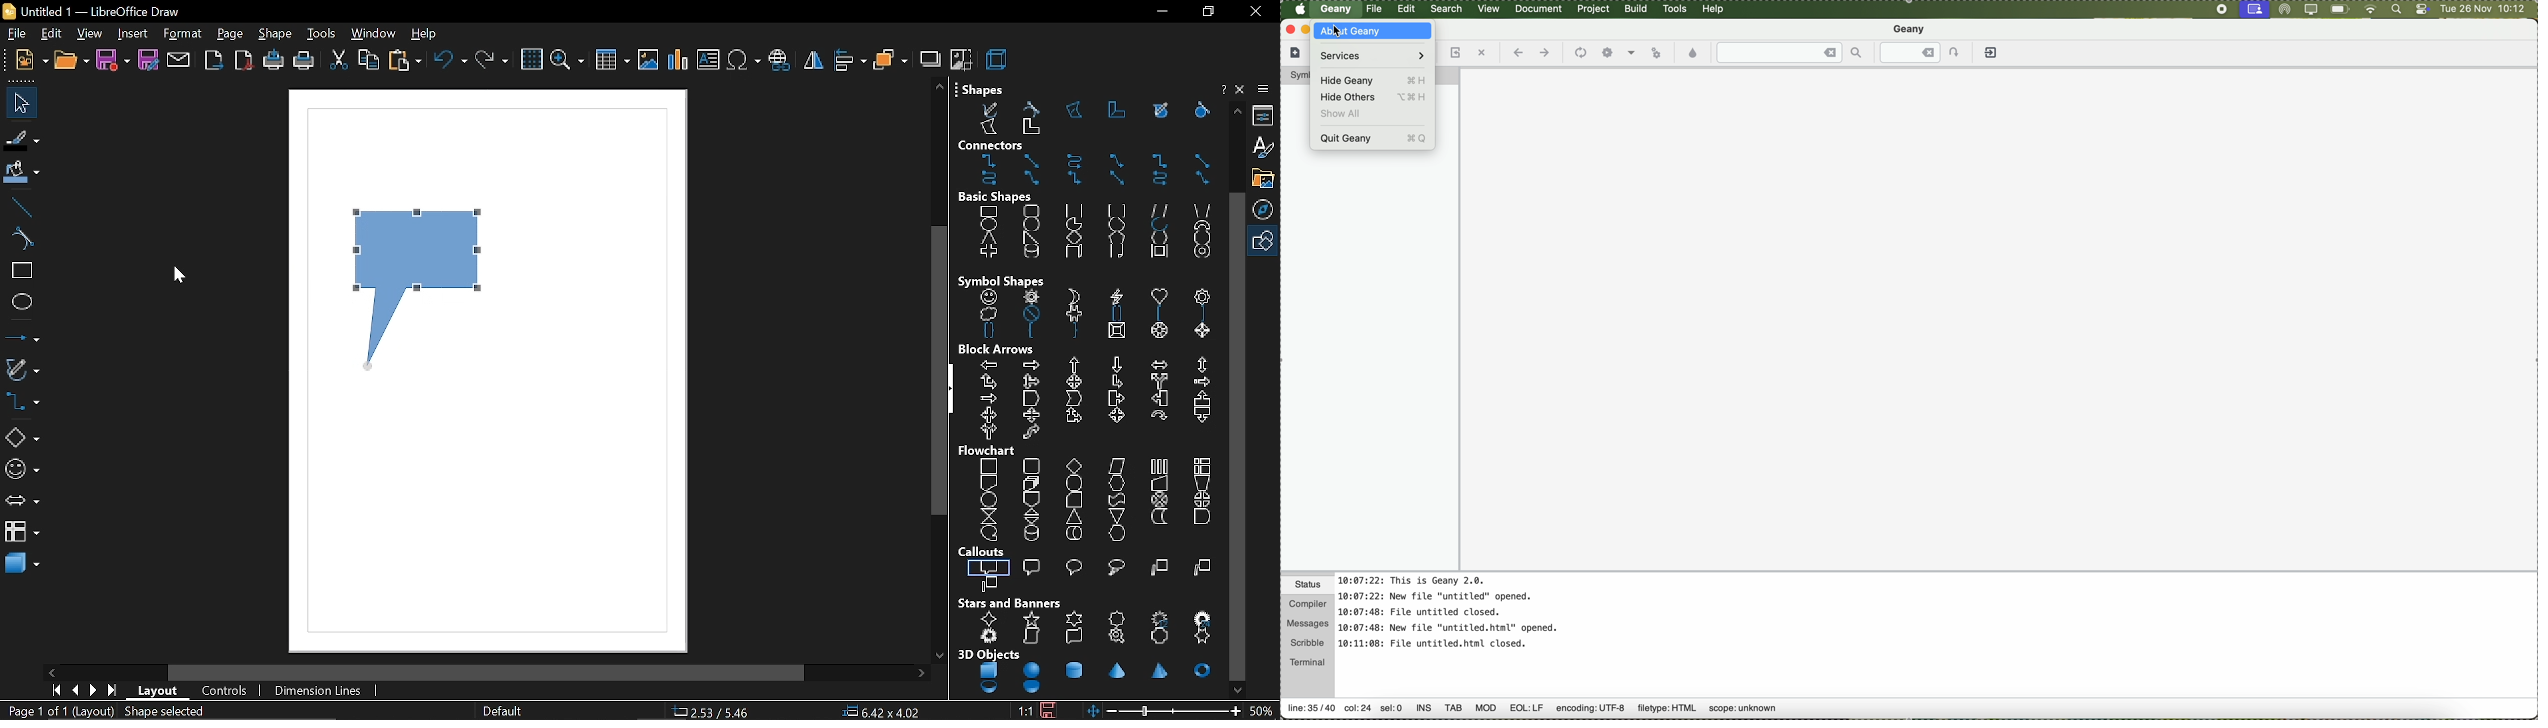 Image resolution: width=2548 pixels, height=728 pixels. I want to click on punched tape, so click(1115, 499).